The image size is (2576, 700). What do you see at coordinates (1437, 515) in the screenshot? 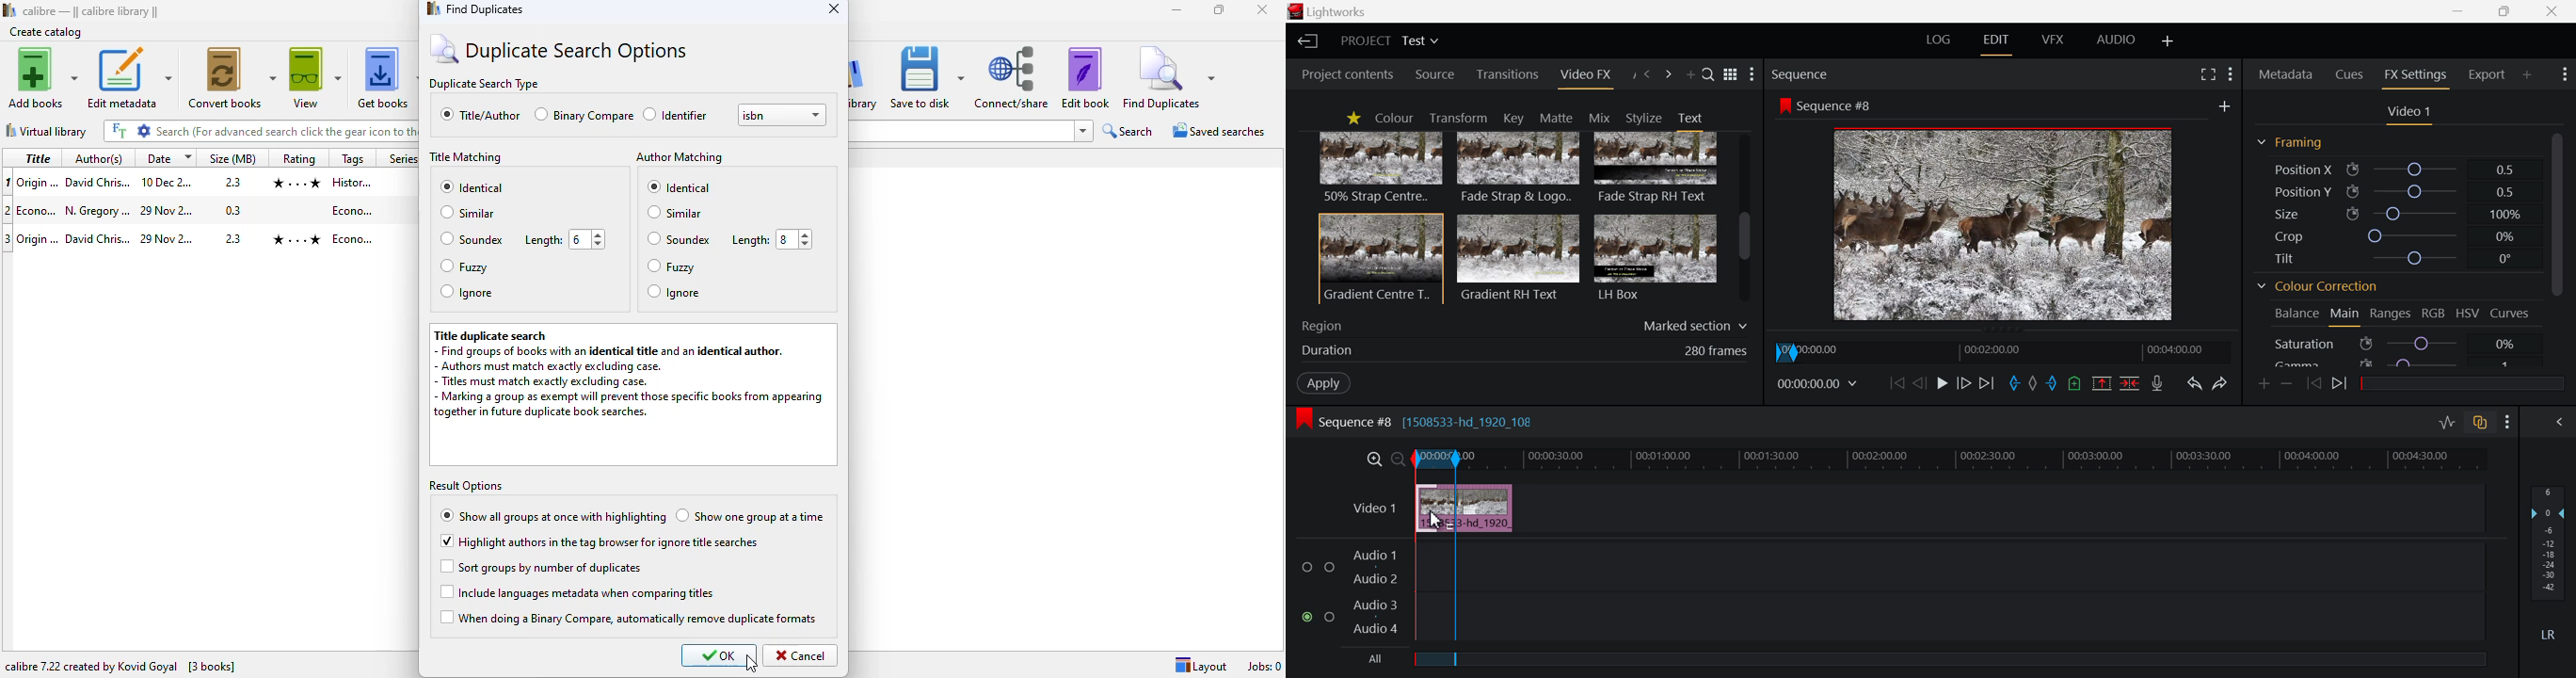
I see `Cursor` at bounding box center [1437, 515].